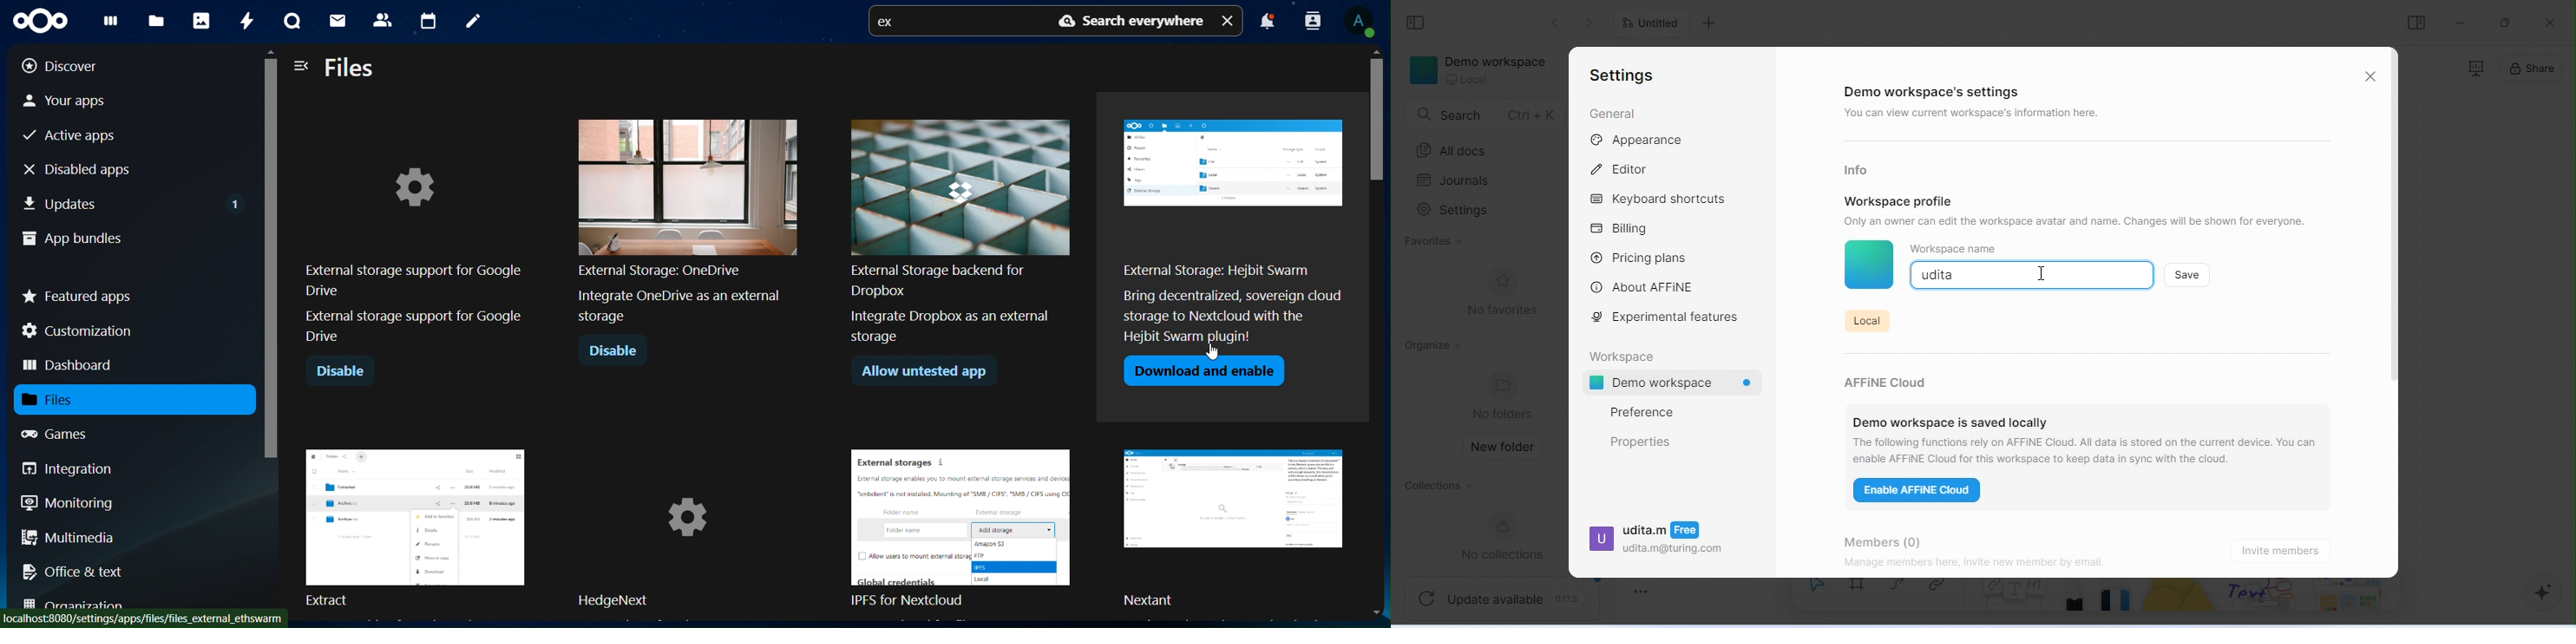  Describe the element at coordinates (68, 434) in the screenshot. I see `games` at that location.